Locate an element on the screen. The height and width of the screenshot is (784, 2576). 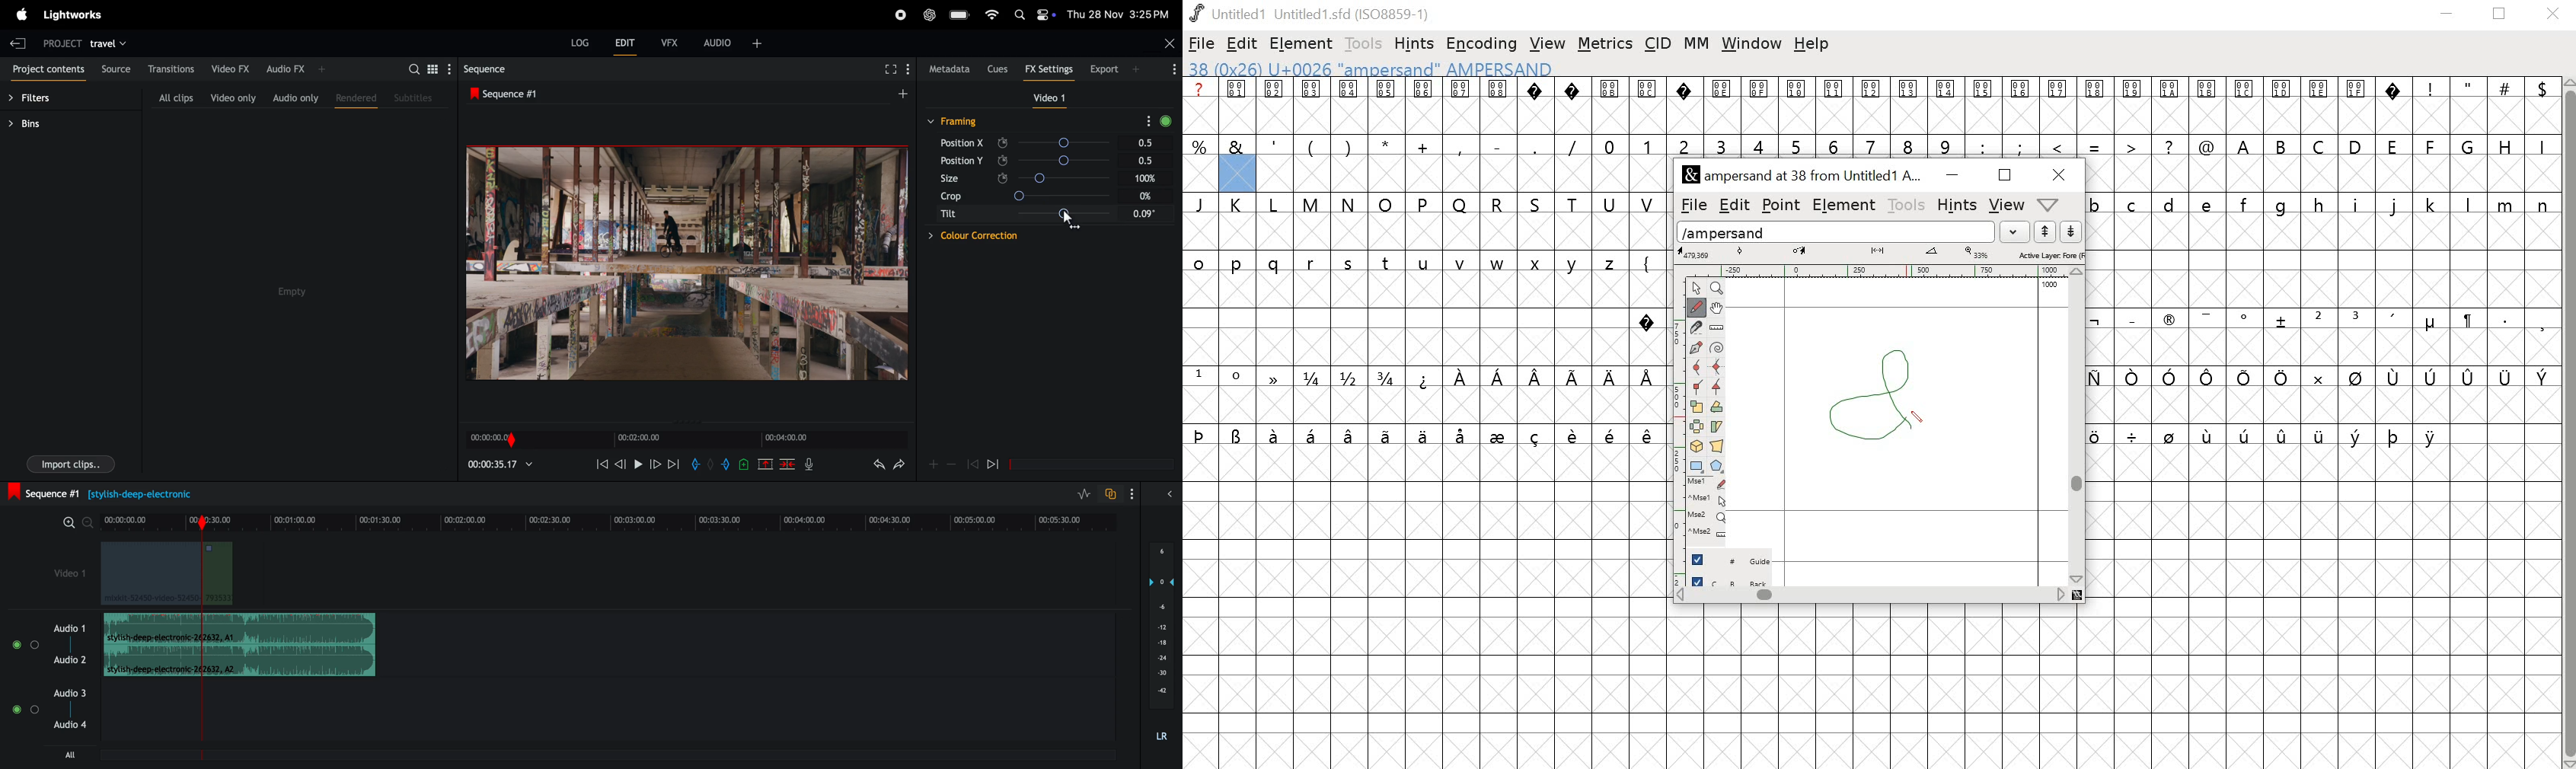
chatgpt is located at coordinates (929, 15).